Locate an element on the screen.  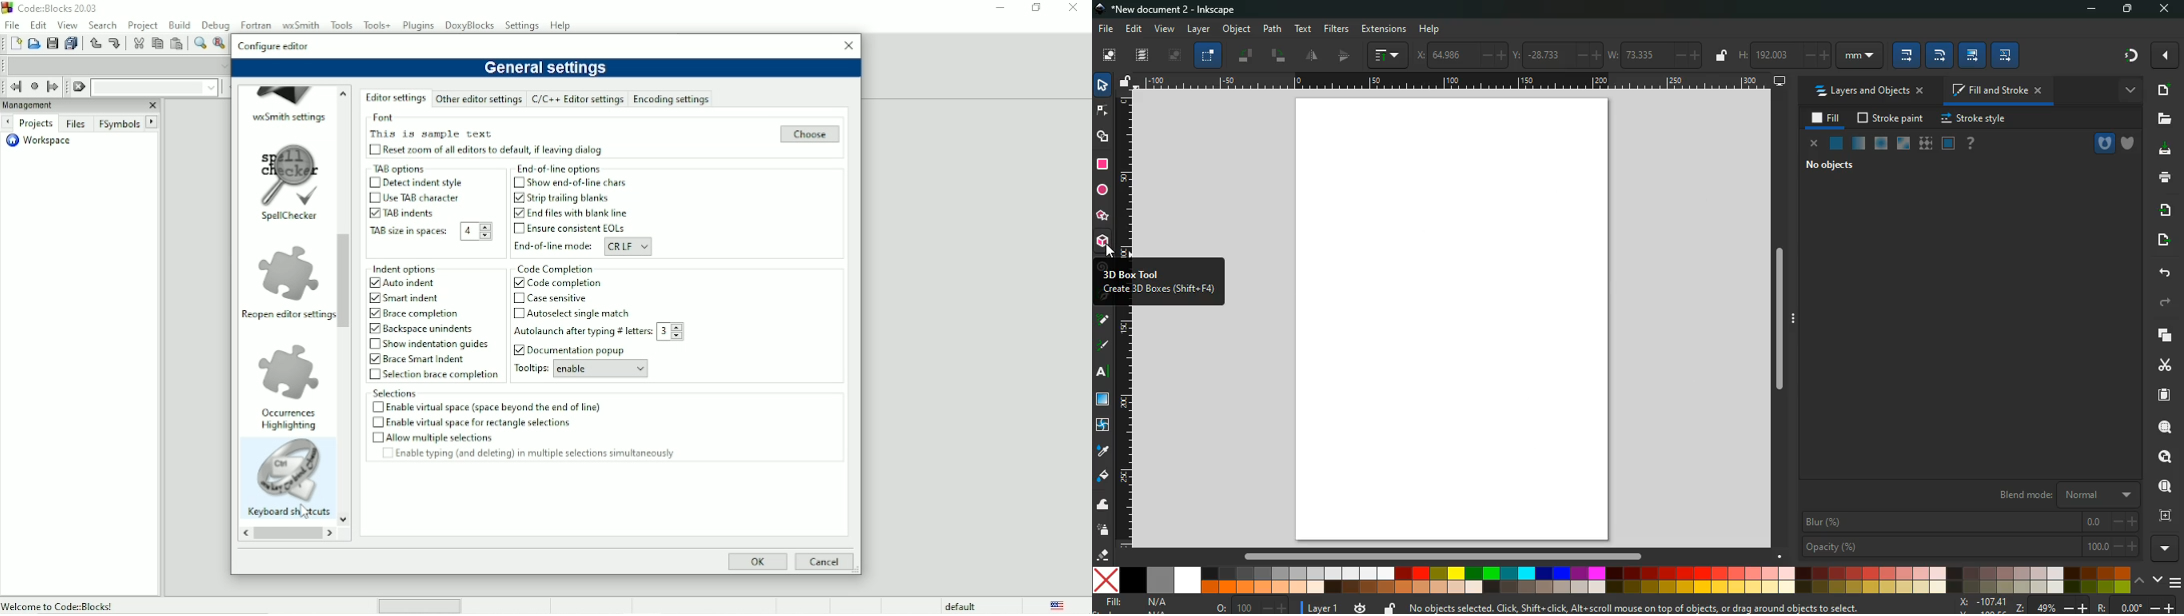
Next is located at coordinates (7, 123).